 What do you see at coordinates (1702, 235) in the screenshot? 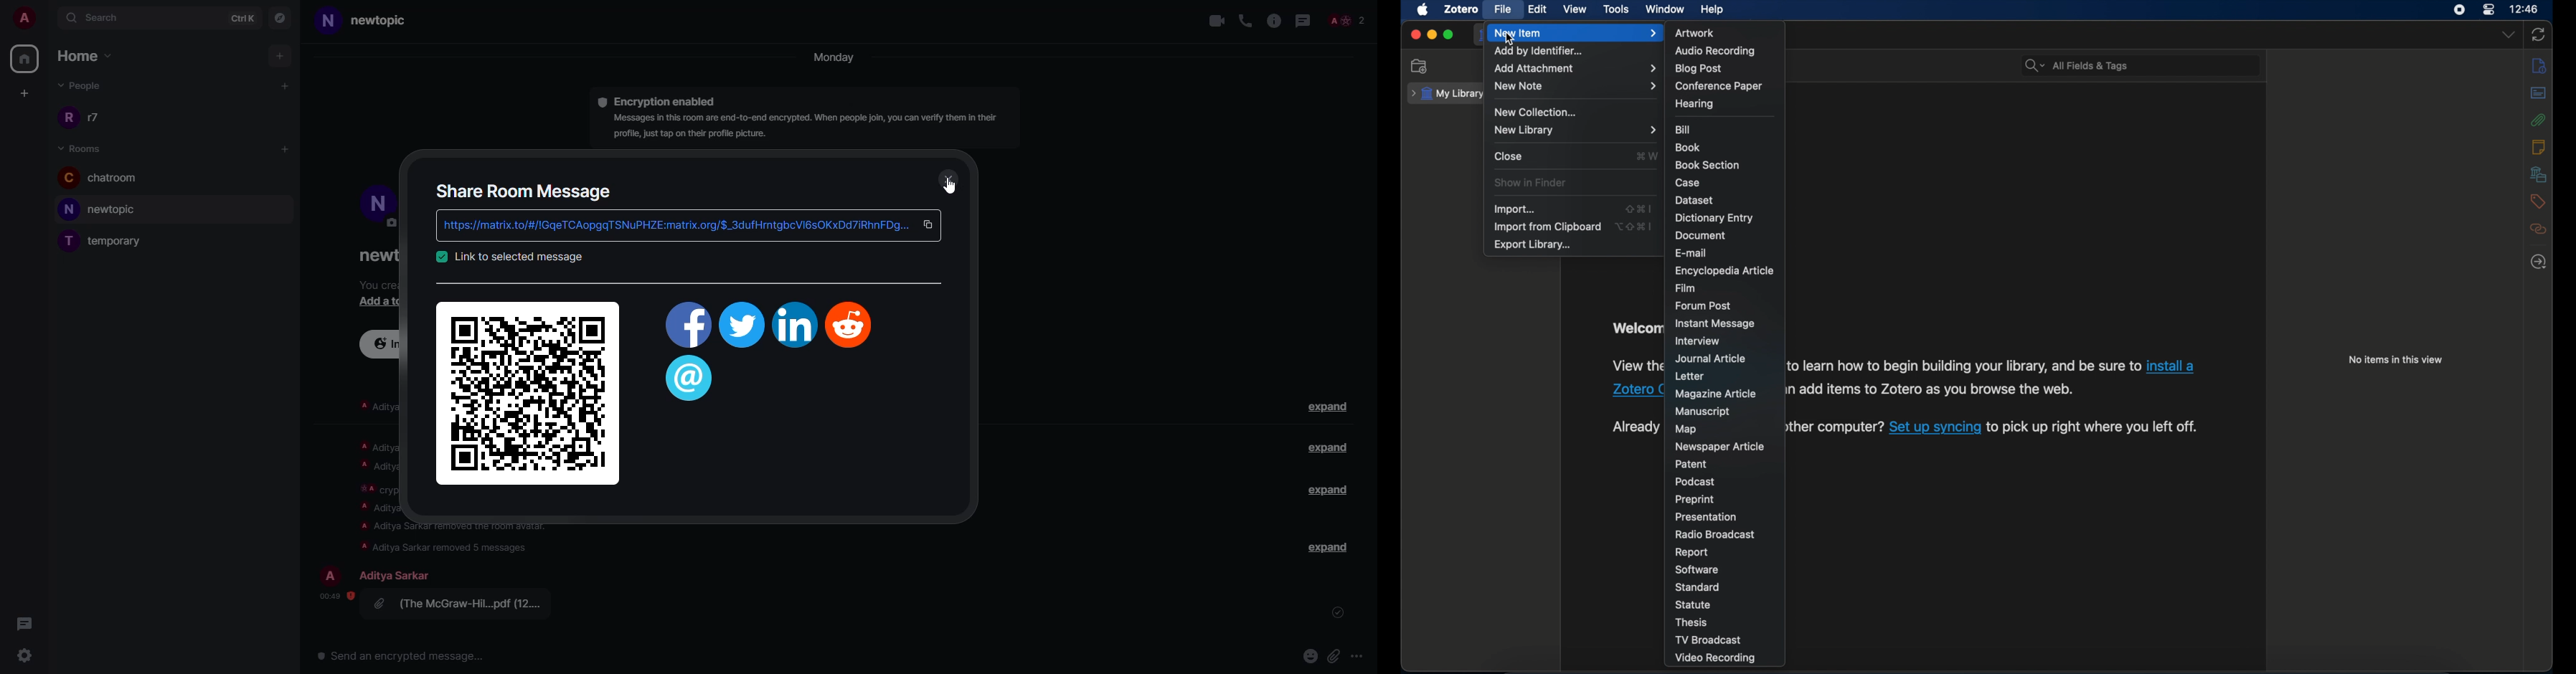
I see `document` at bounding box center [1702, 235].